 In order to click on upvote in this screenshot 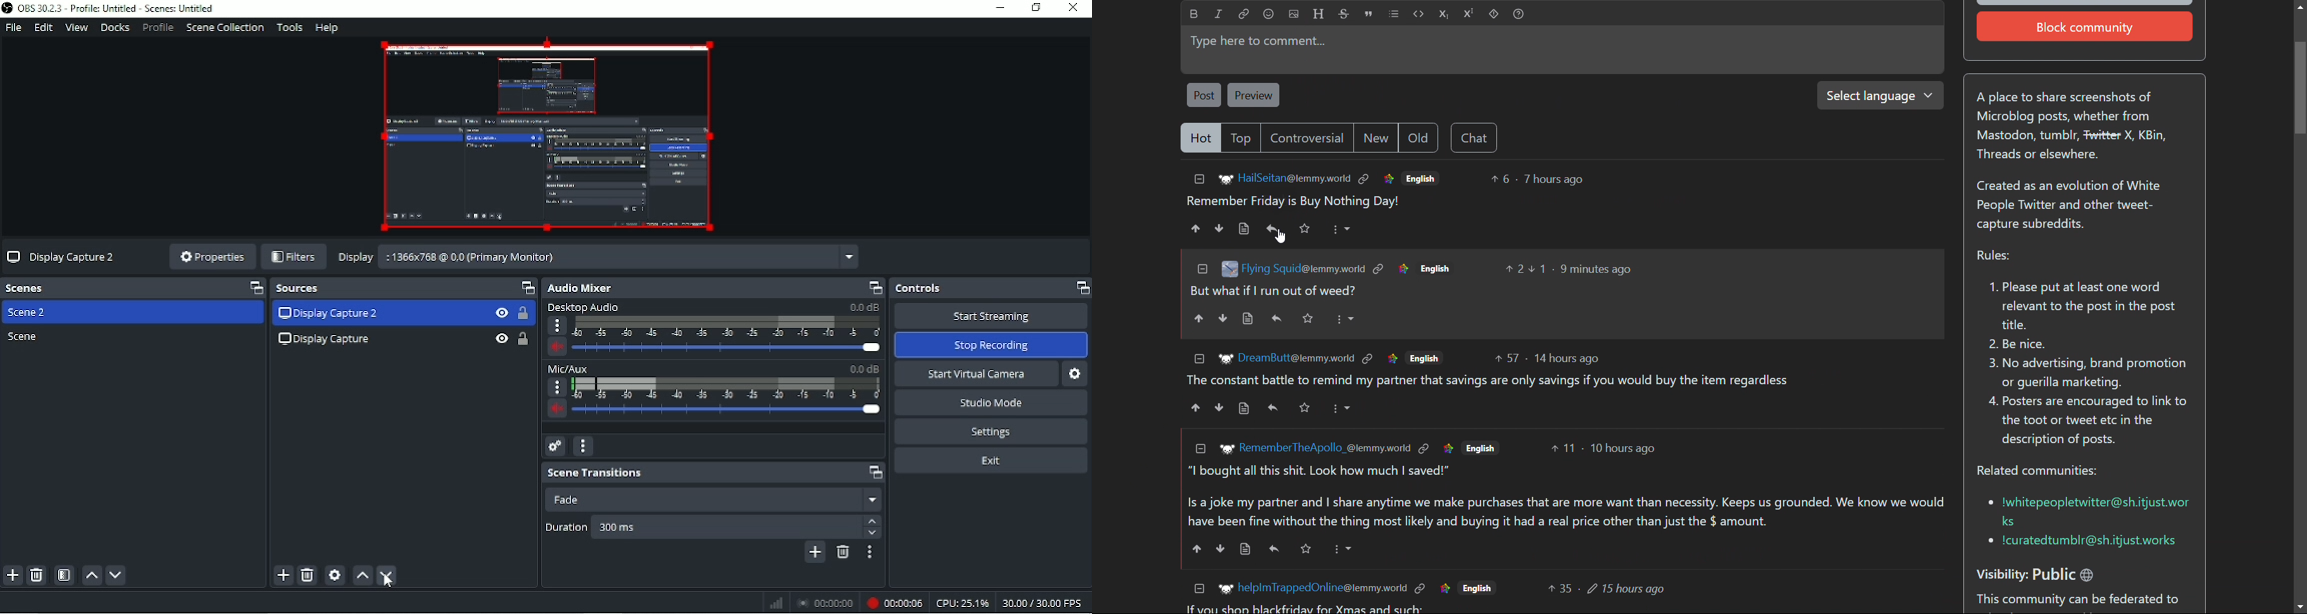, I will do `click(1198, 549)`.